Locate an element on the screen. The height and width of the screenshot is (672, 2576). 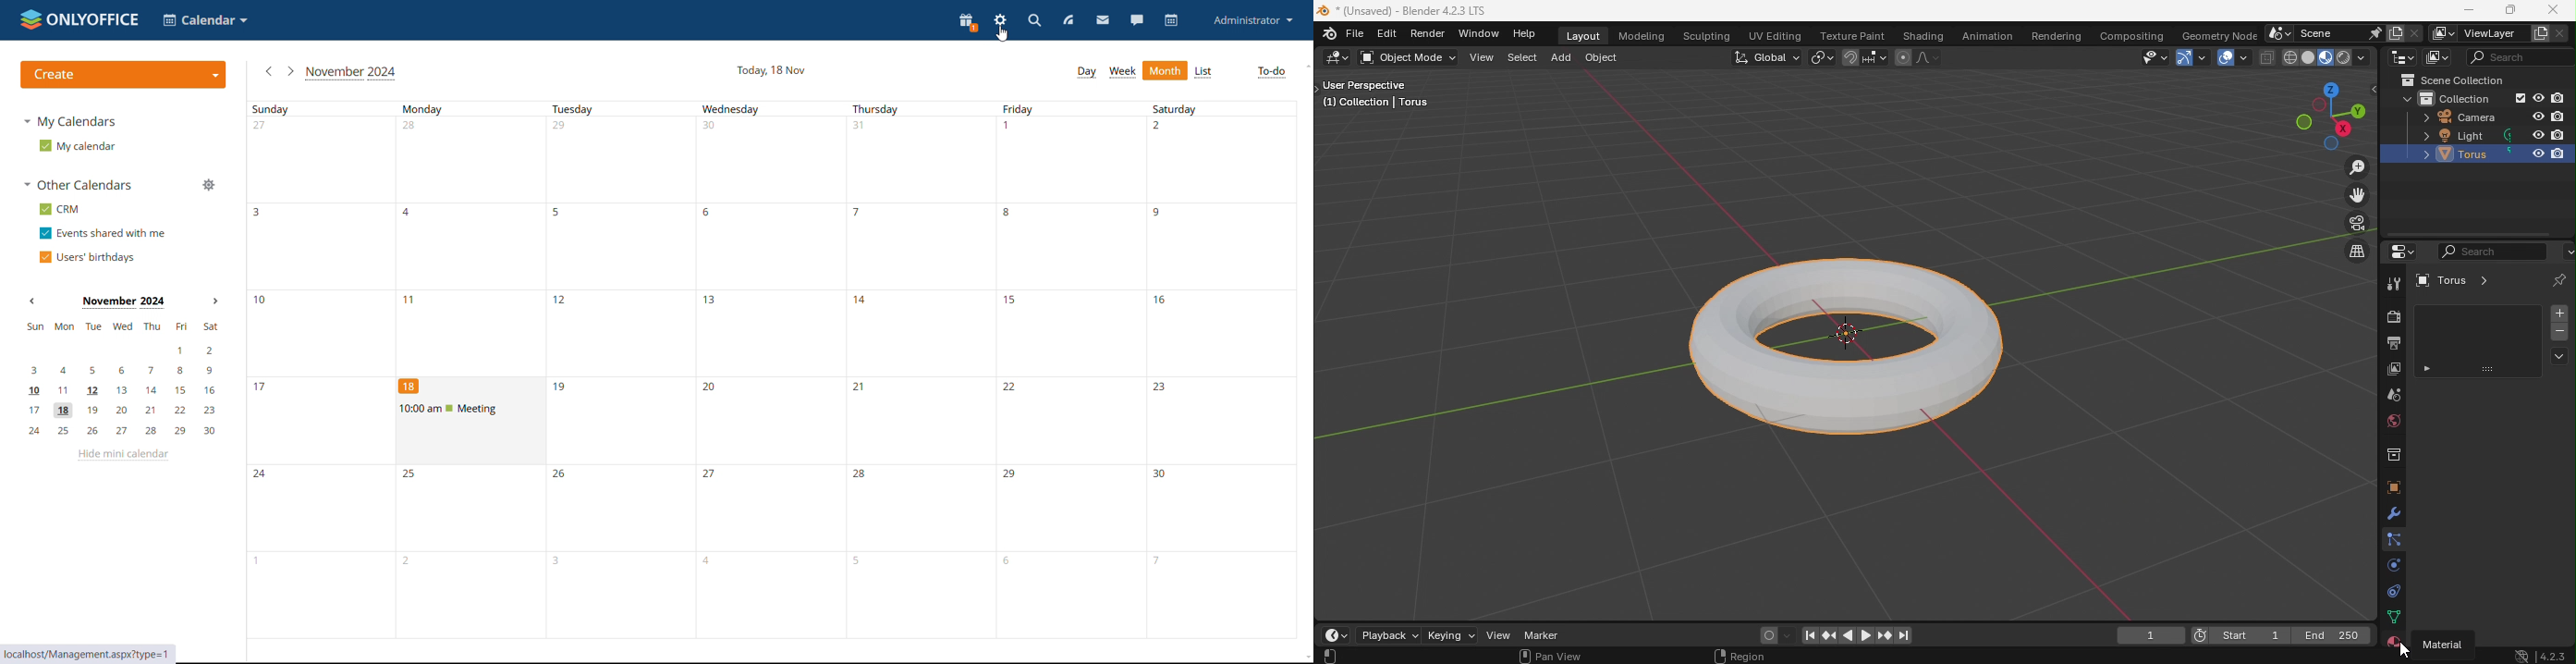
month view is located at coordinates (1165, 71).